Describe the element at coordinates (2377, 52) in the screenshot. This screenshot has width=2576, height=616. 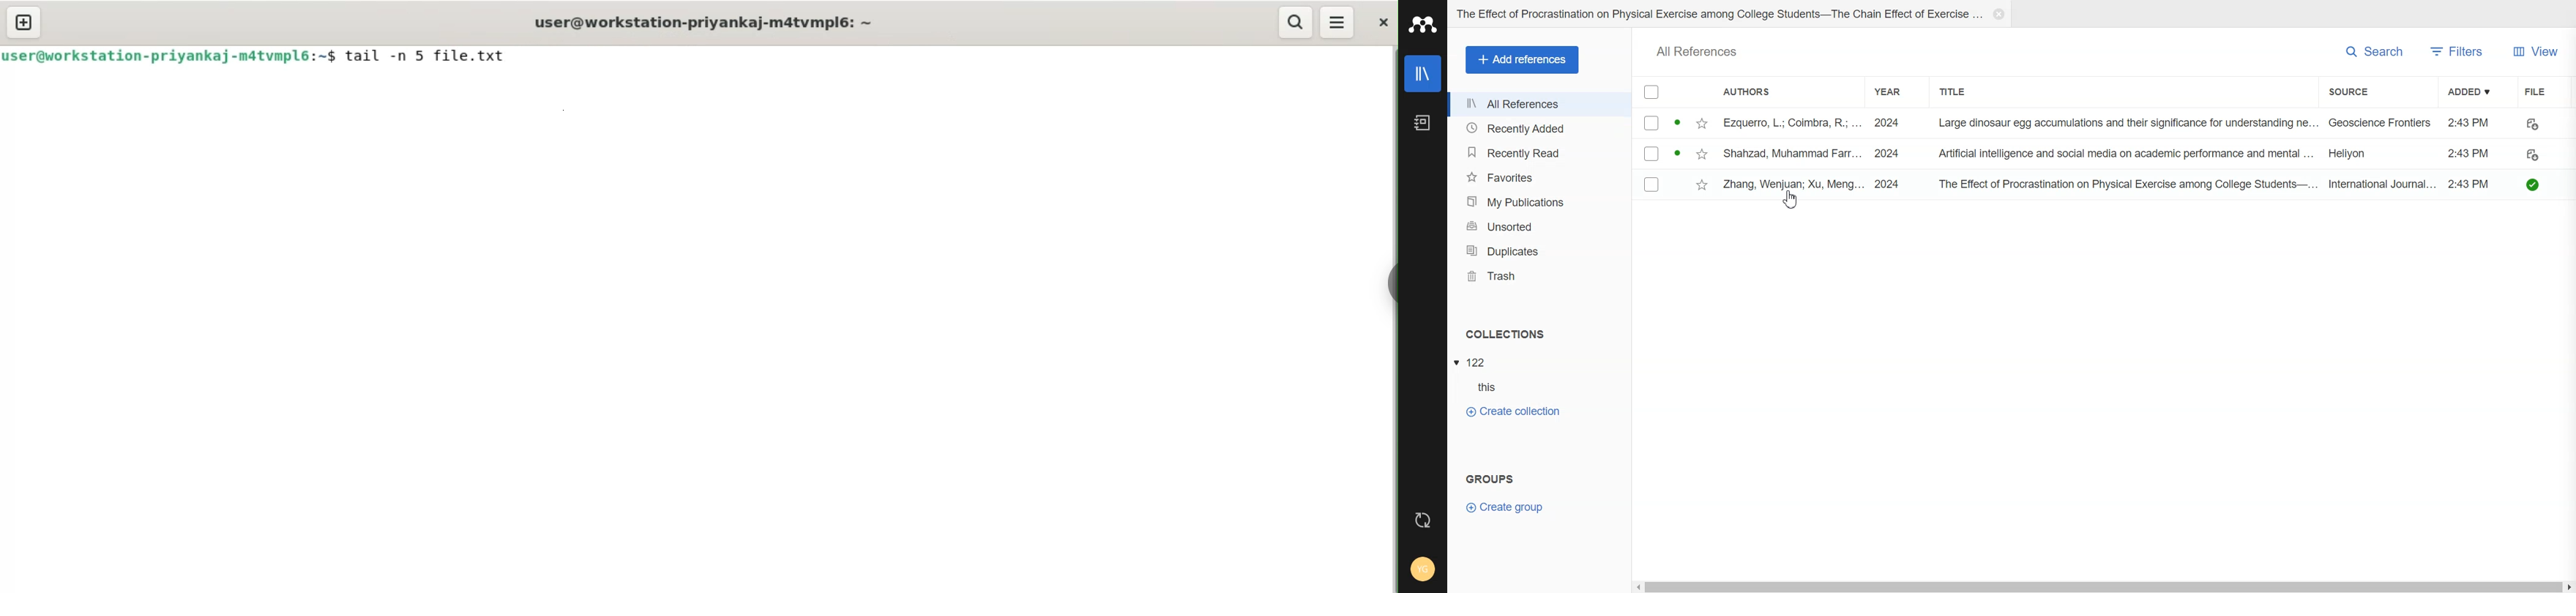
I see `Search` at that location.